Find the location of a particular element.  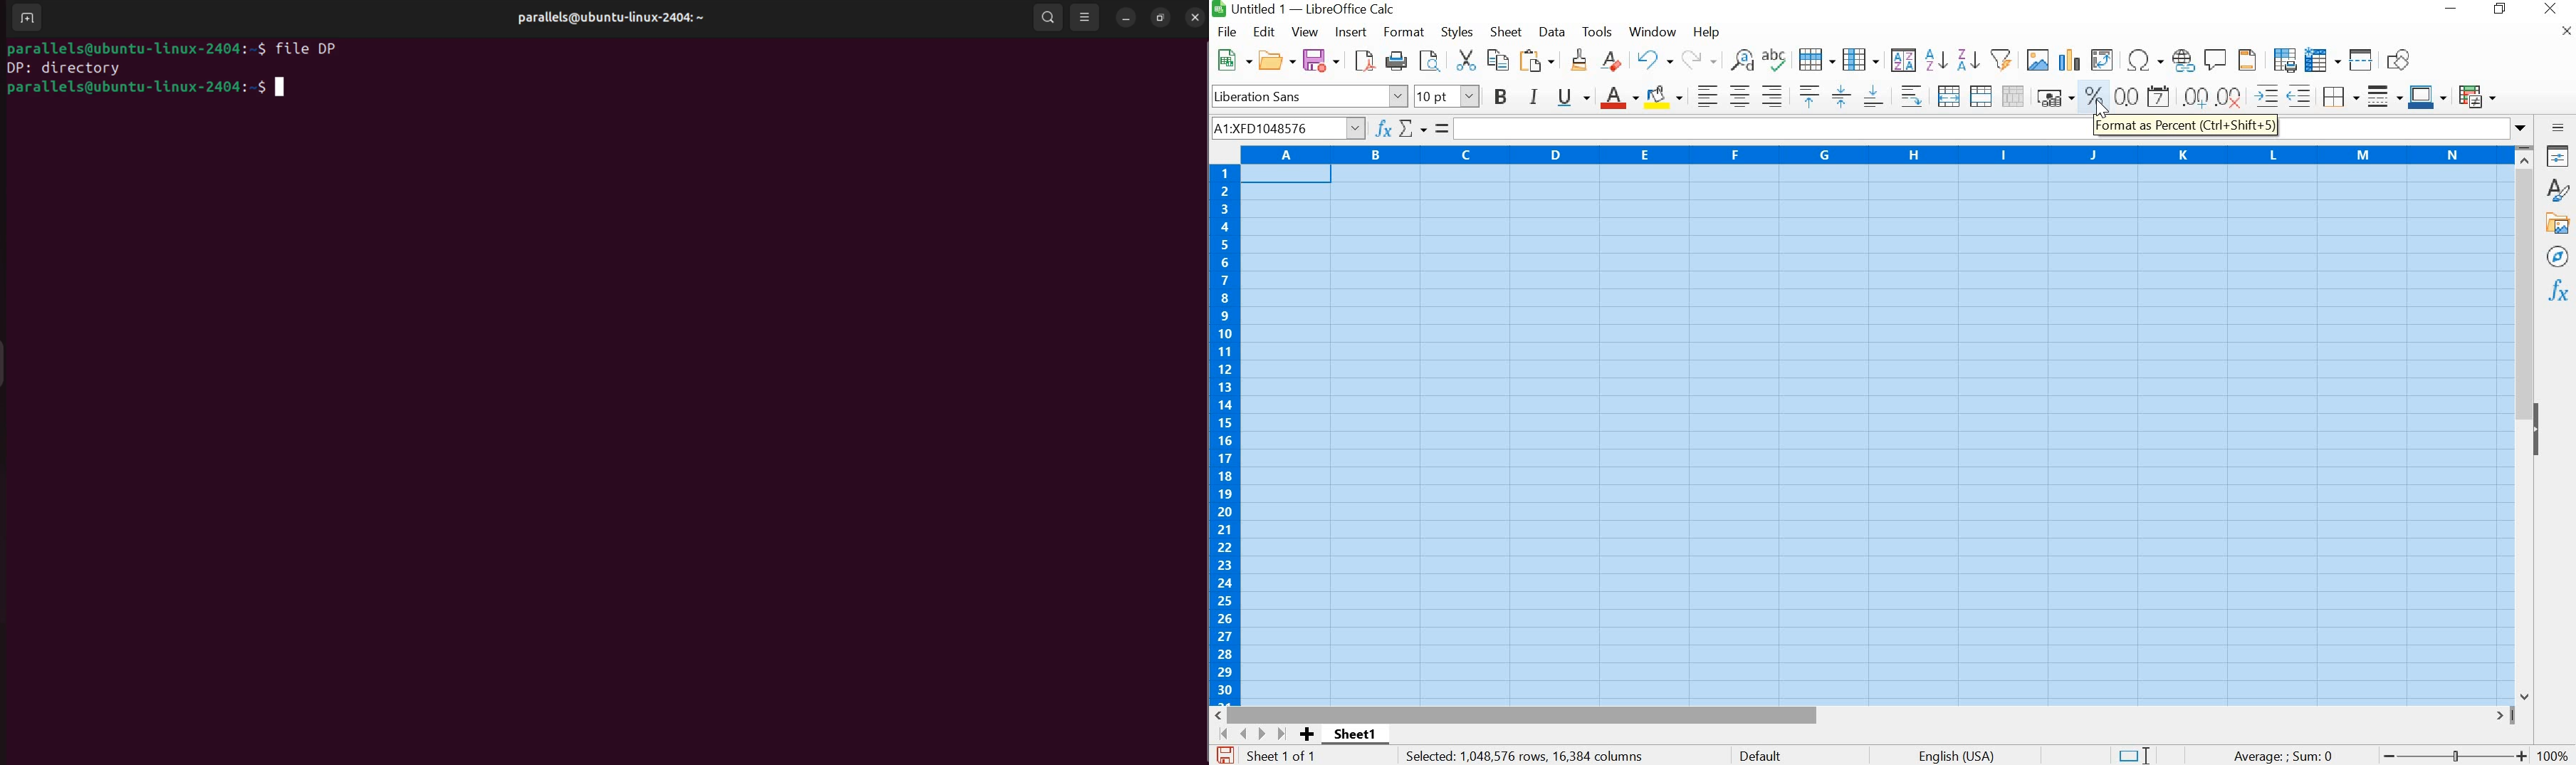

Format as Date is located at coordinates (2159, 97).